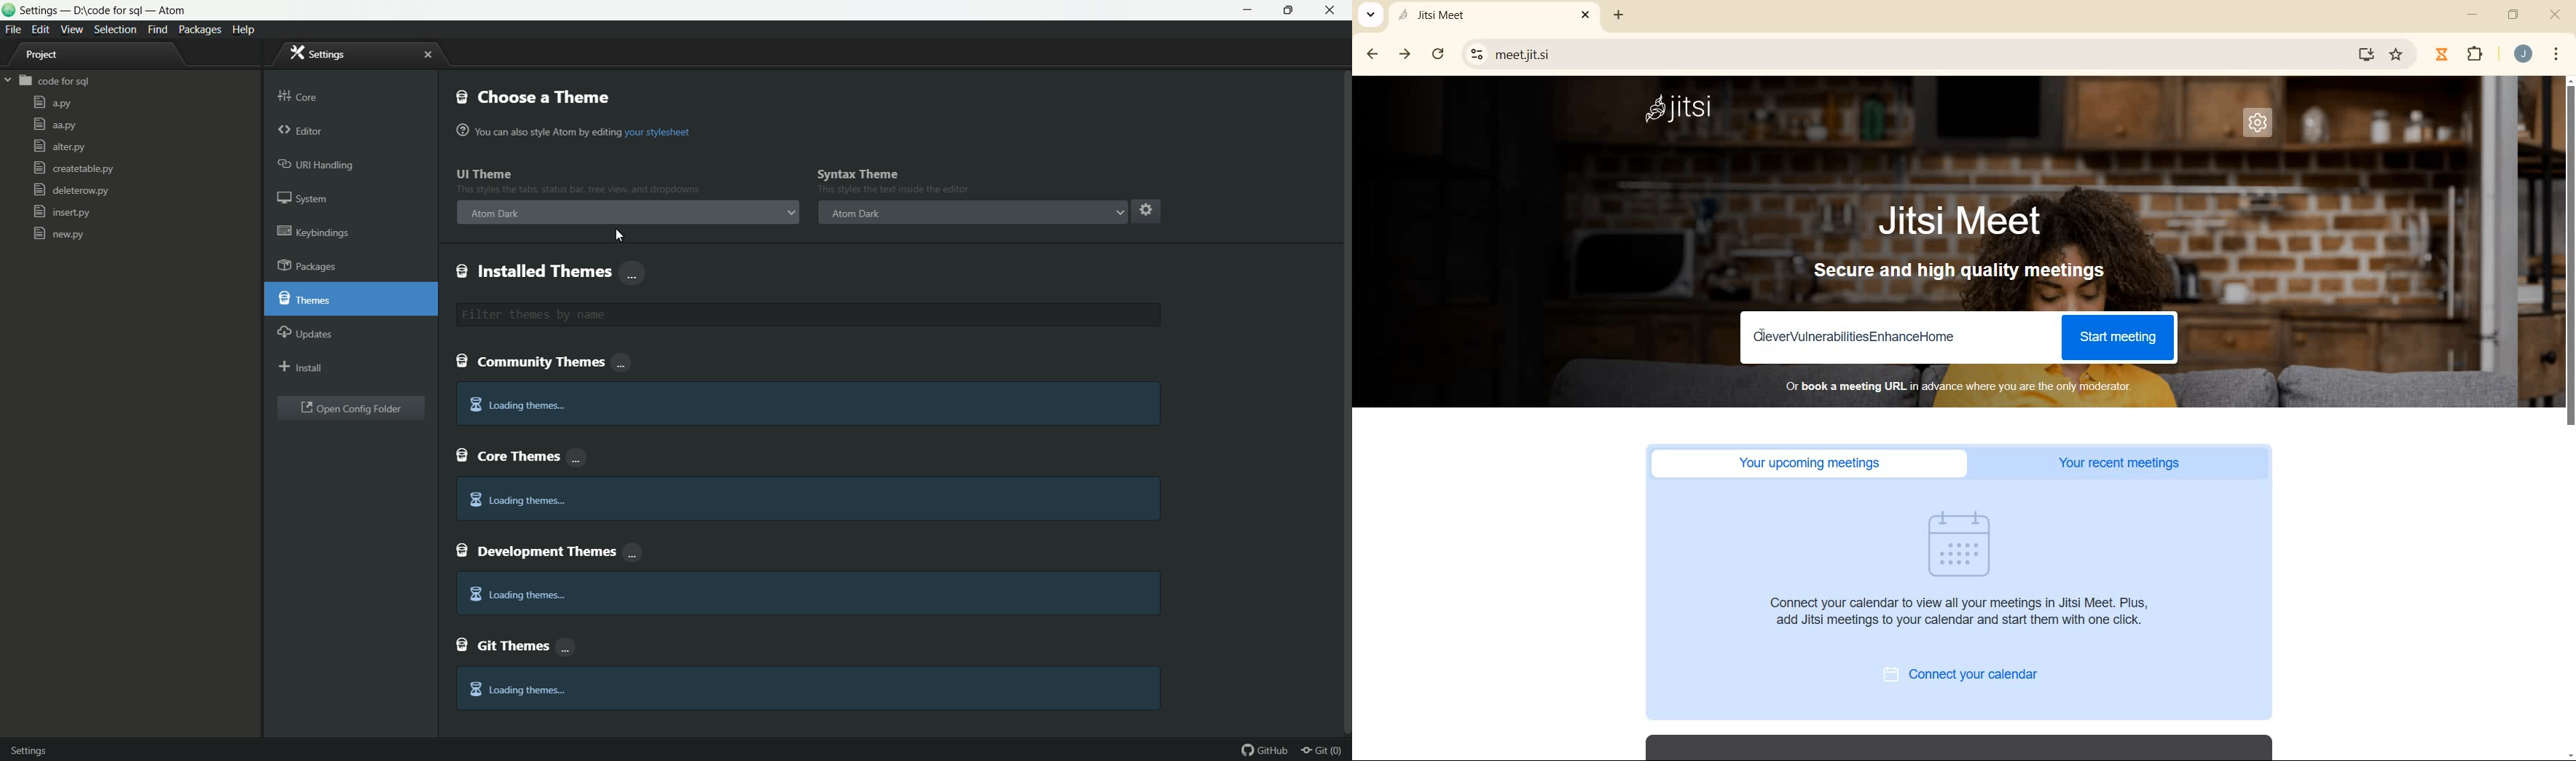 The image size is (2576, 784). Describe the element at coordinates (1966, 275) in the screenshot. I see `secure and high quality meetings` at that location.